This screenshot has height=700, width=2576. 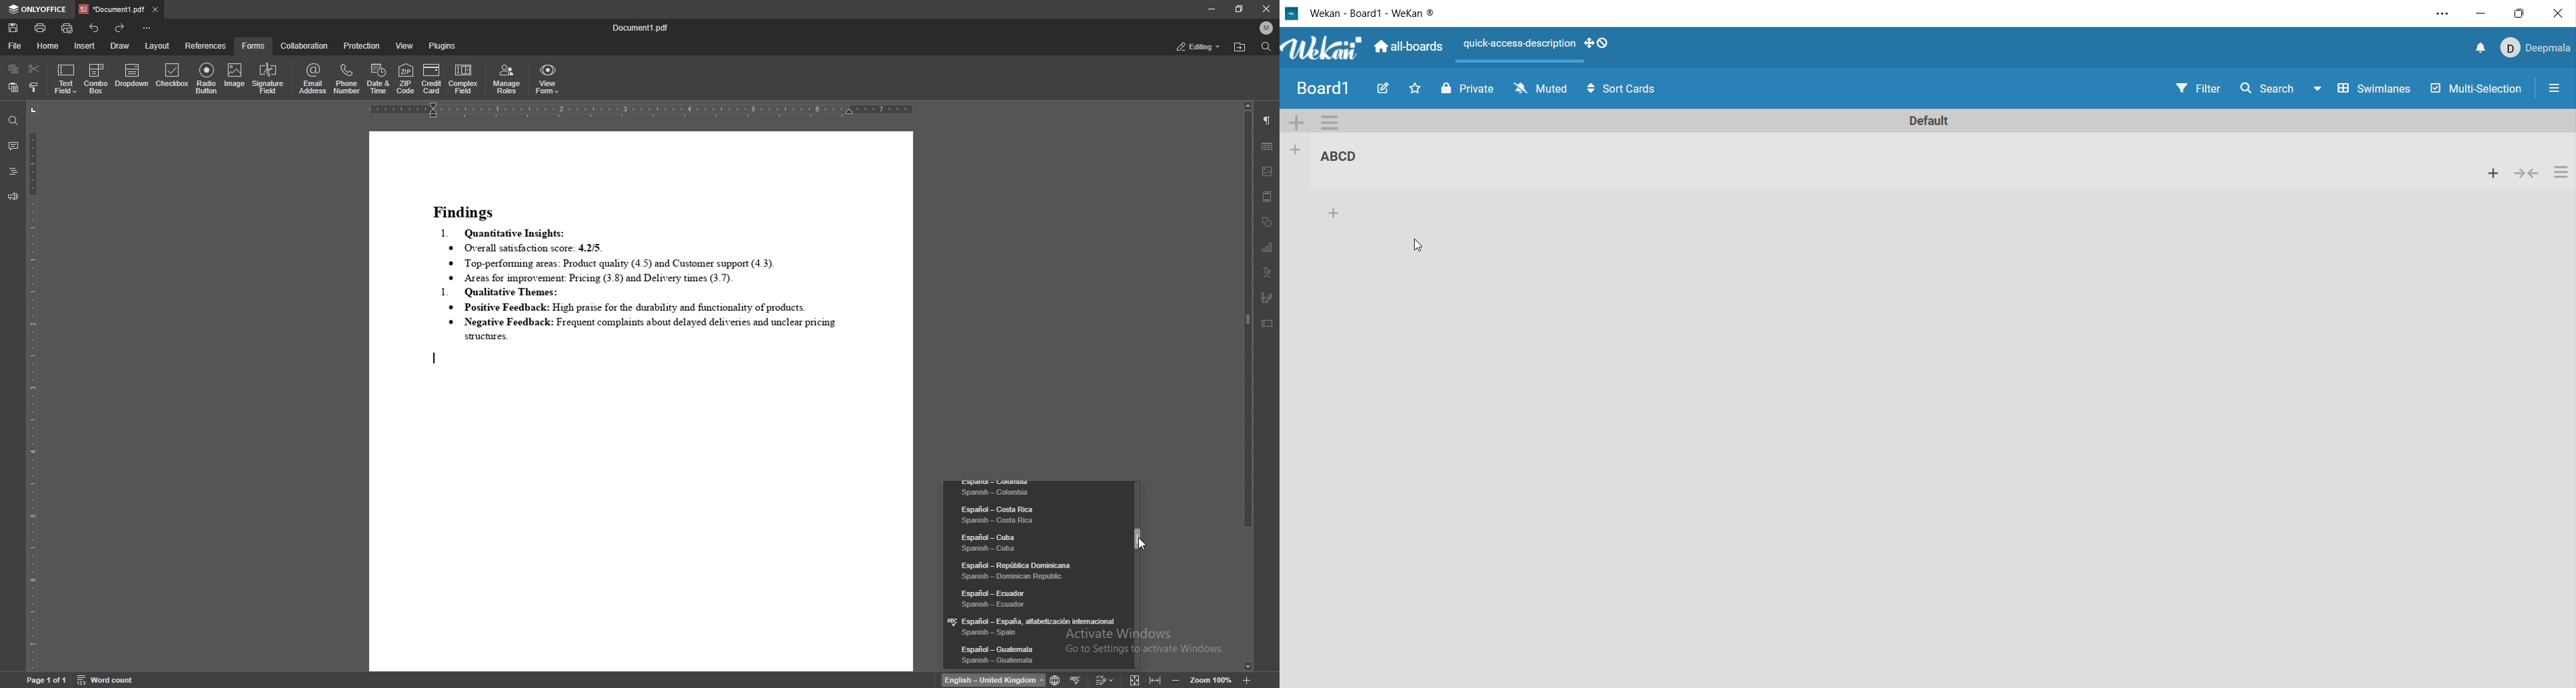 I want to click on minimize, so click(x=2483, y=15).